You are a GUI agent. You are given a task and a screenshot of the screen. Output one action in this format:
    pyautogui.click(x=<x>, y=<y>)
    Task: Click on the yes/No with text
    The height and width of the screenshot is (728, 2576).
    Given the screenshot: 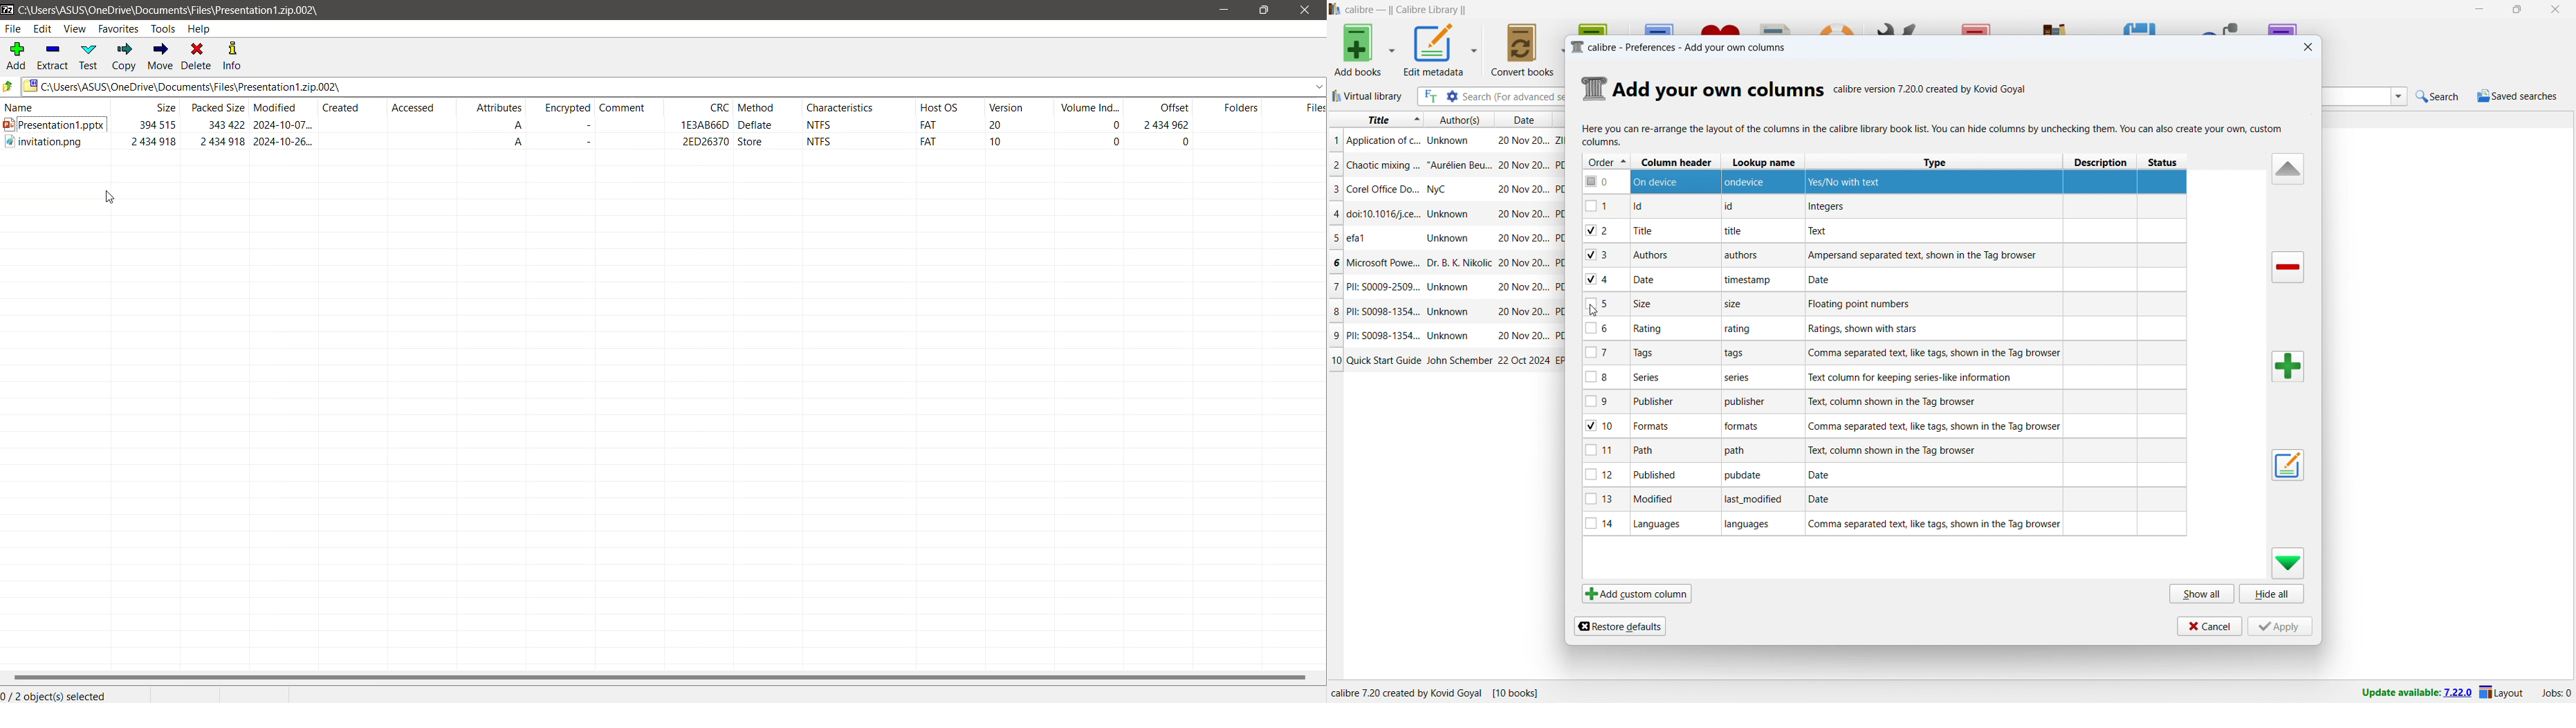 What is the action you would take?
    pyautogui.click(x=1847, y=182)
    